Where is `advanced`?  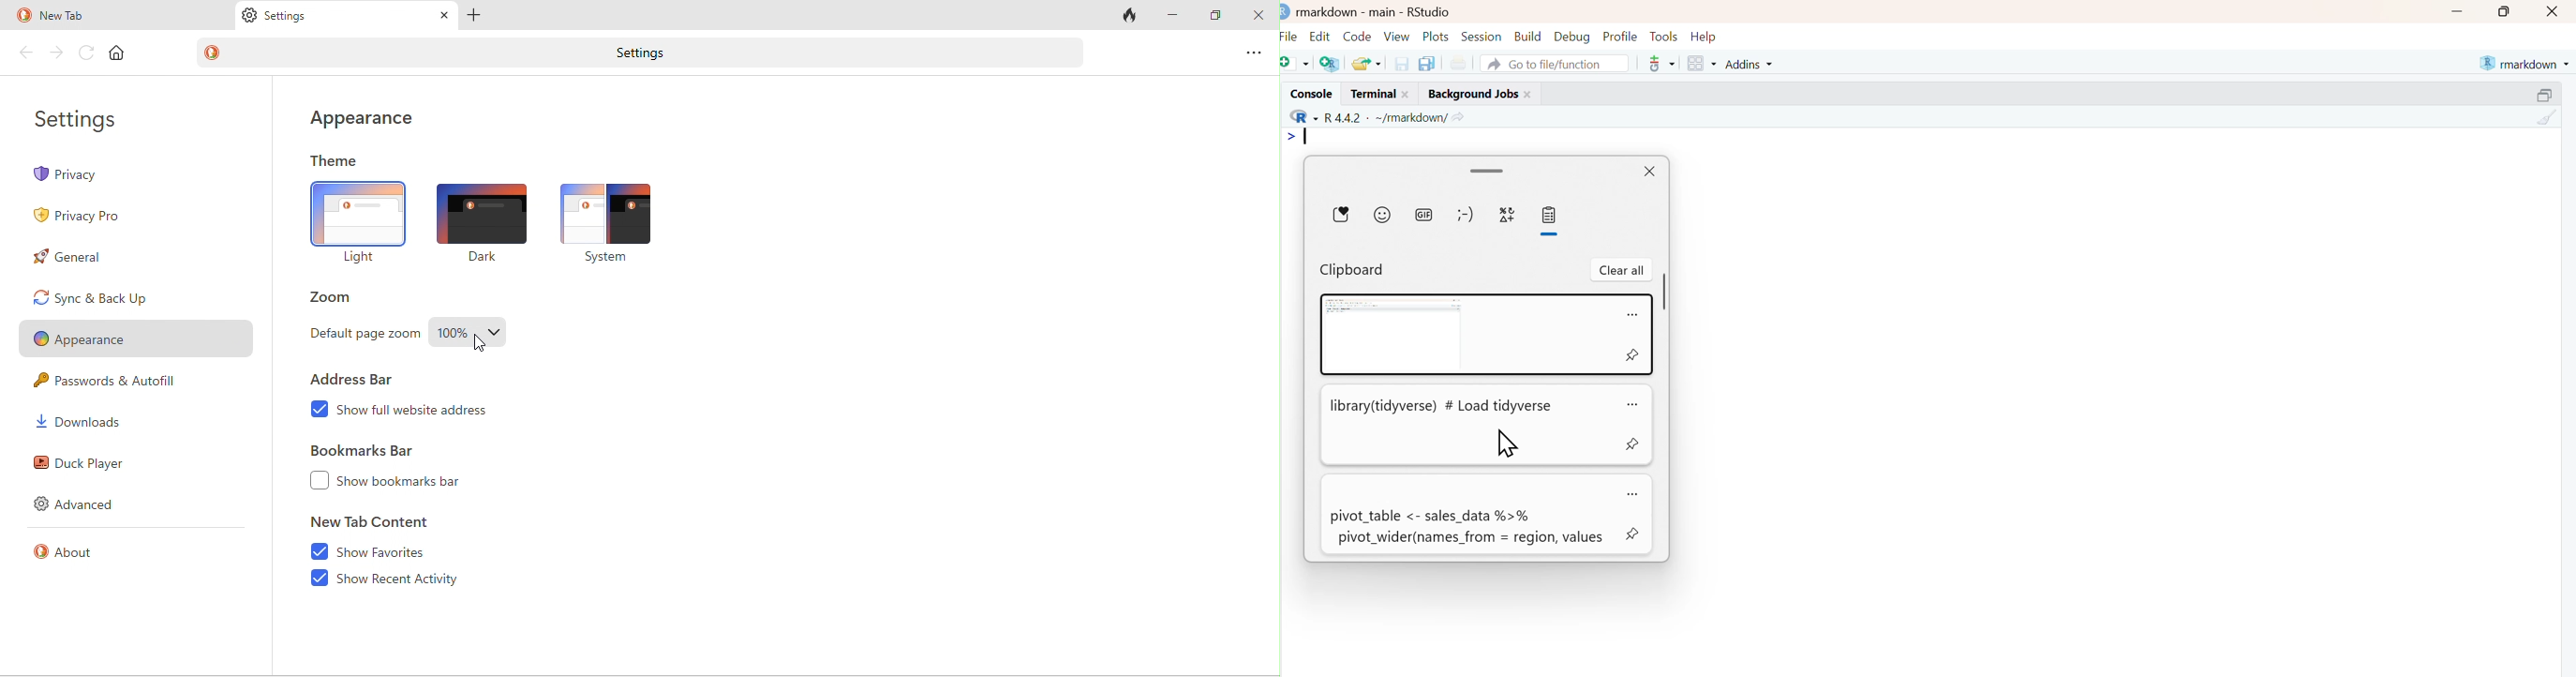 advanced is located at coordinates (84, 505).